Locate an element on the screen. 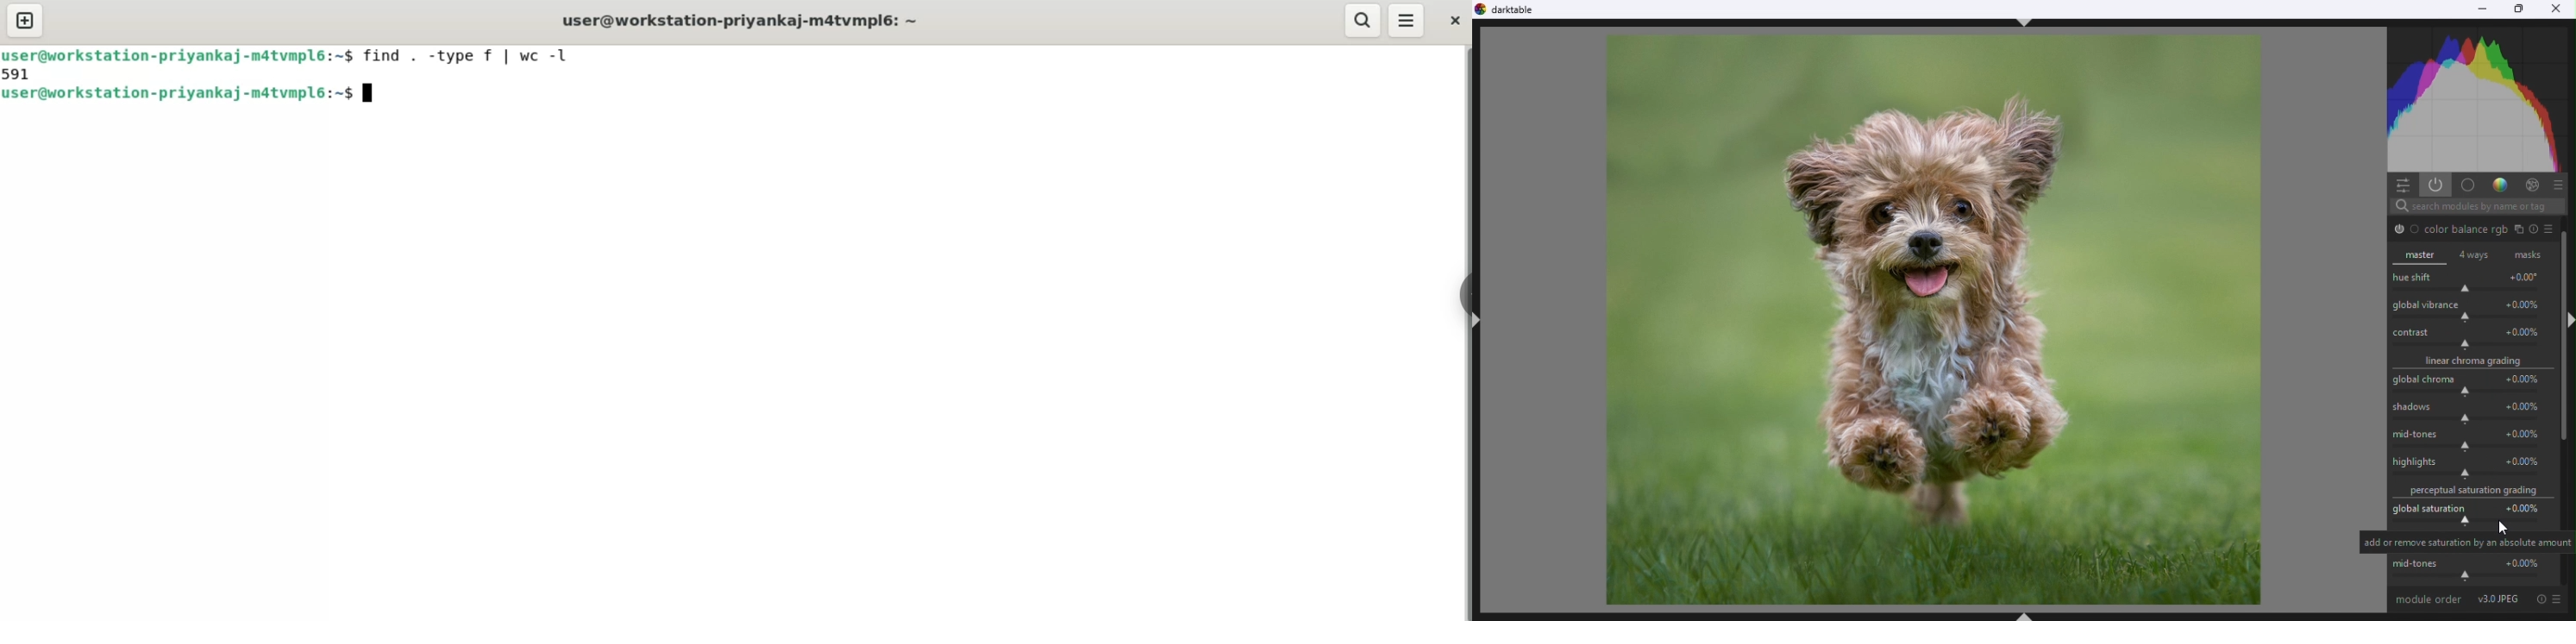  Gradient is located at coordinates (2500, 185).